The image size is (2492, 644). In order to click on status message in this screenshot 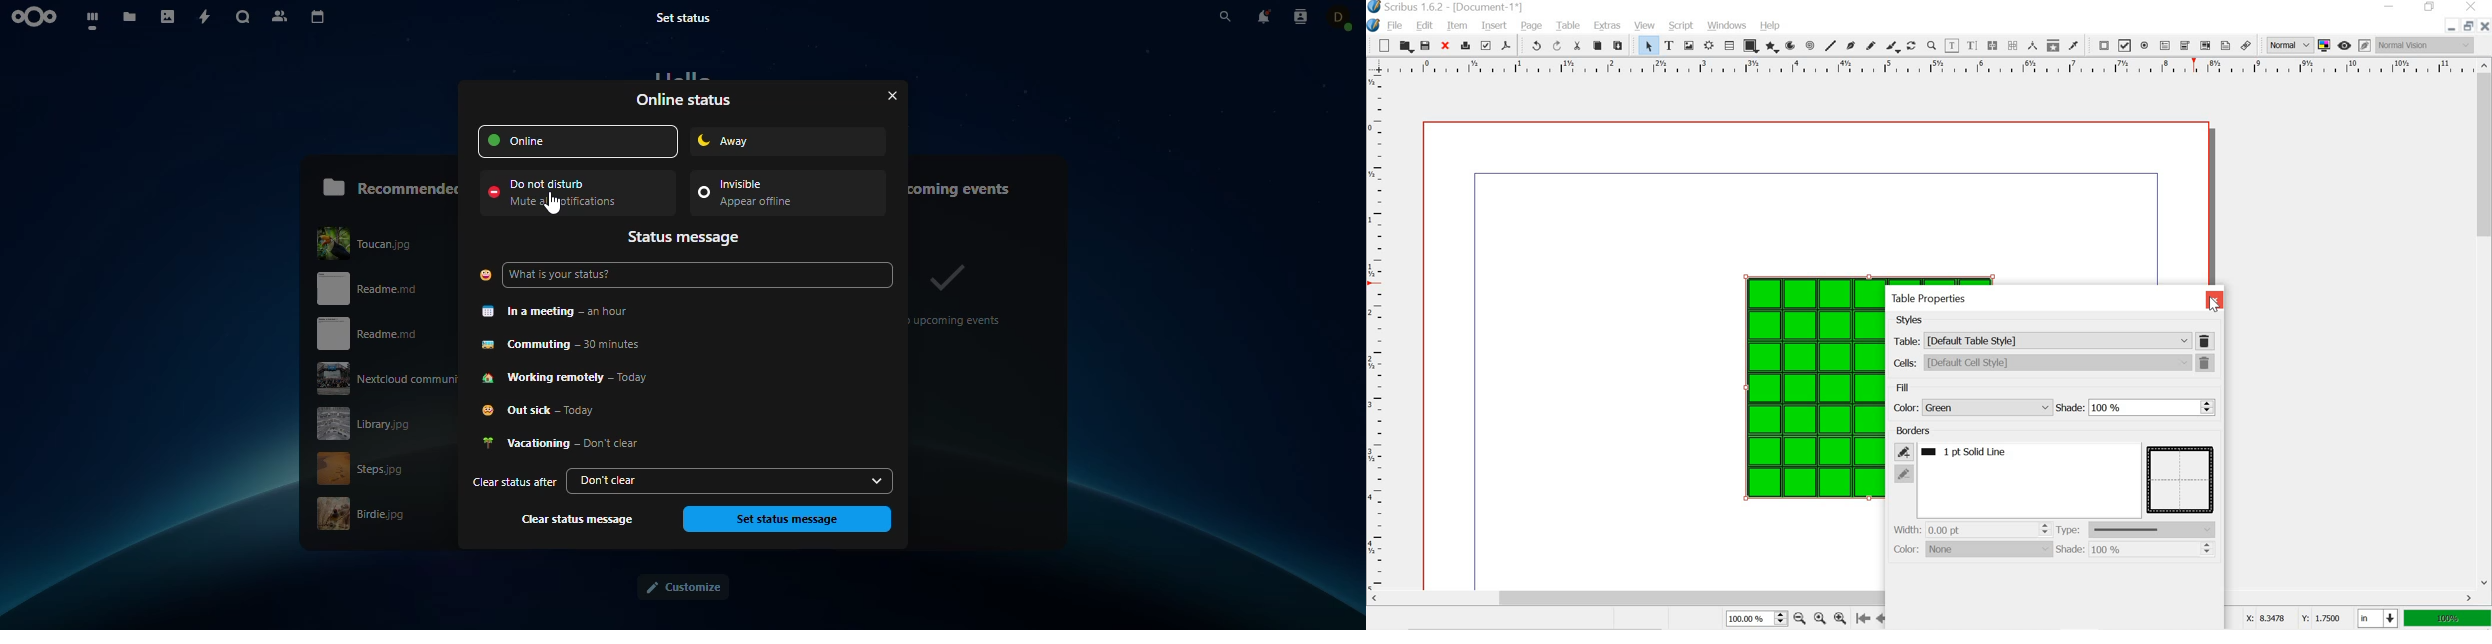, I will do `click(687, 238)`.